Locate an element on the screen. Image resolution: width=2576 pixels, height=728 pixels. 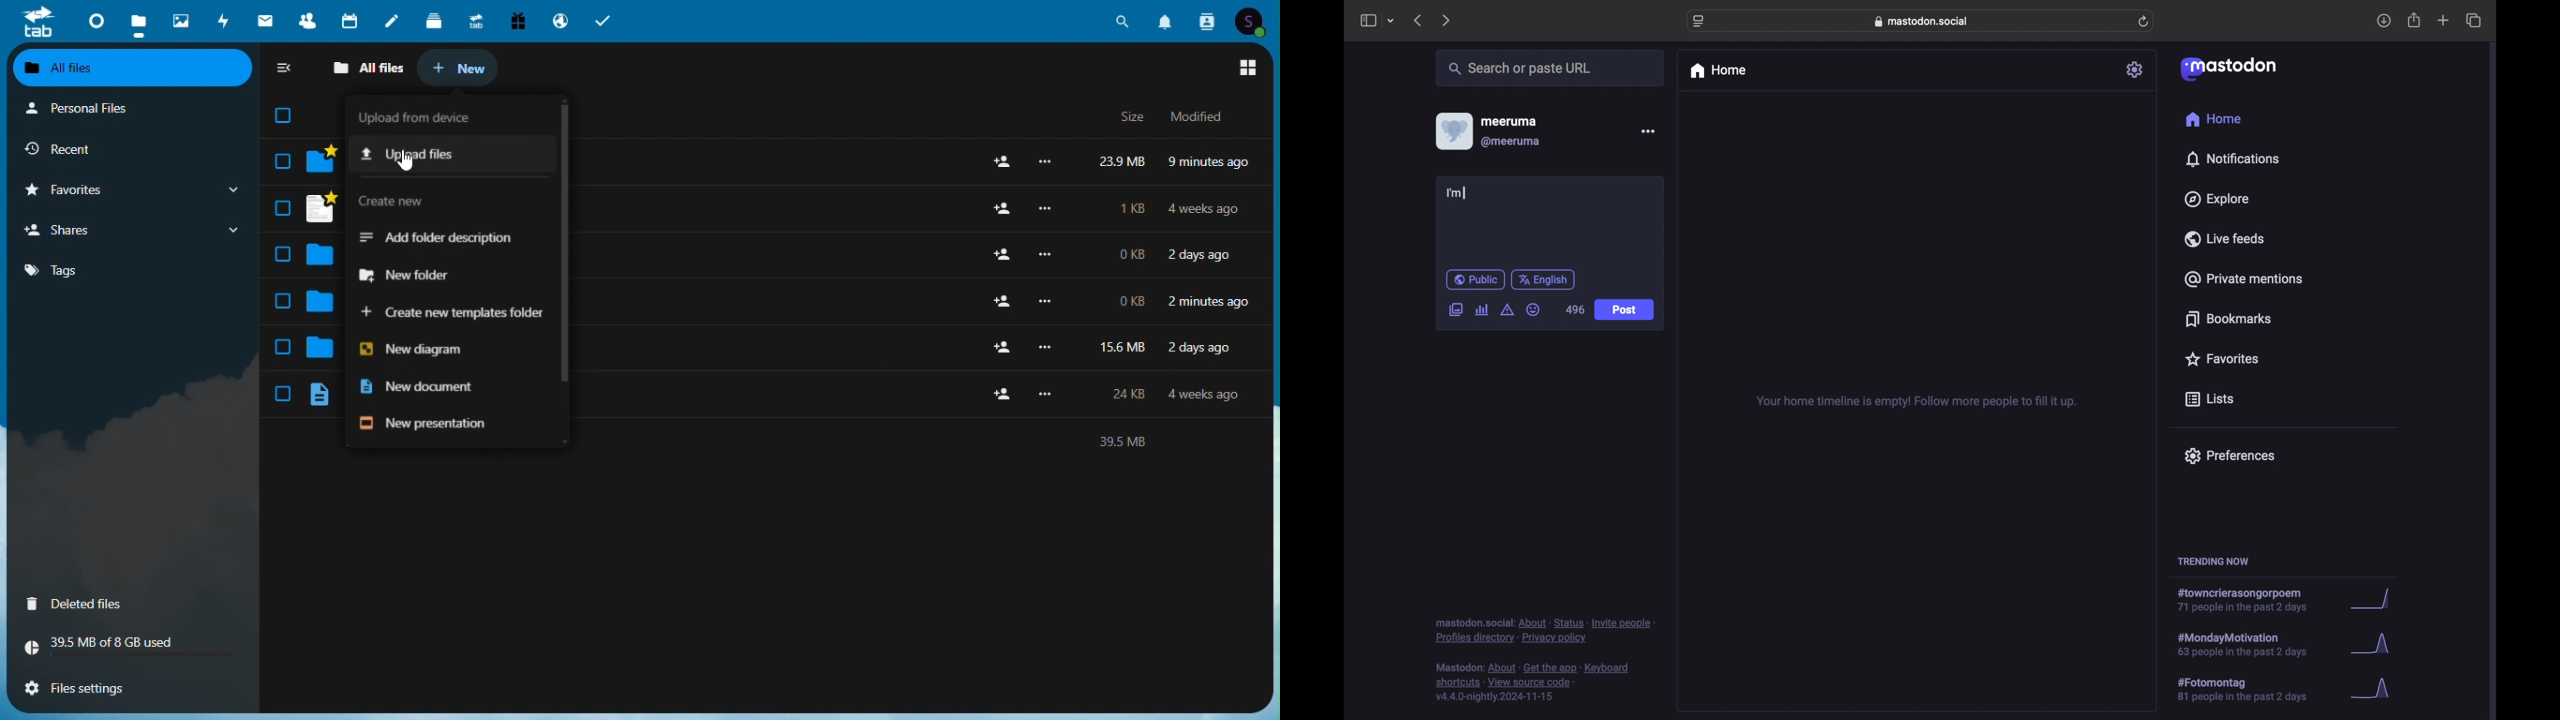
home is located at coordinates (2215, 119).